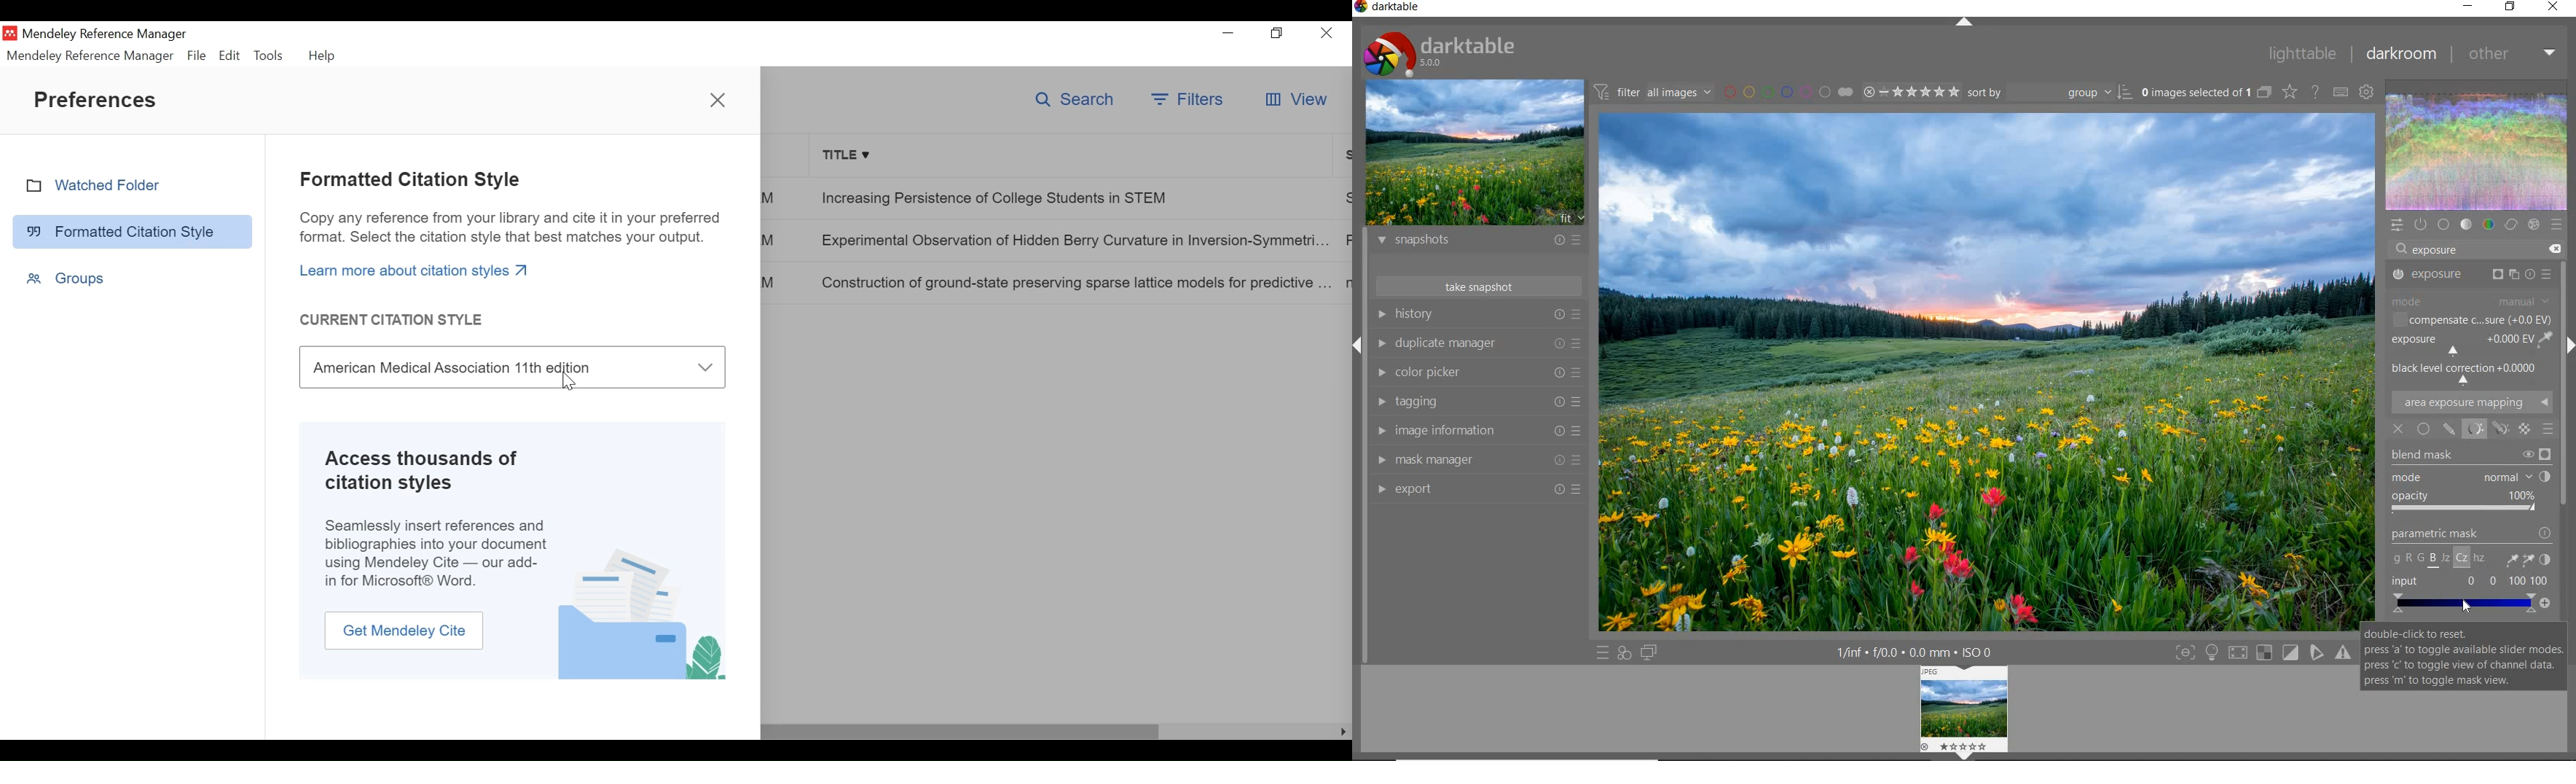 This screenshot has height=784, width=2576. I want to click on BLACK LEVL CORRECTION, so click(2470, 374).